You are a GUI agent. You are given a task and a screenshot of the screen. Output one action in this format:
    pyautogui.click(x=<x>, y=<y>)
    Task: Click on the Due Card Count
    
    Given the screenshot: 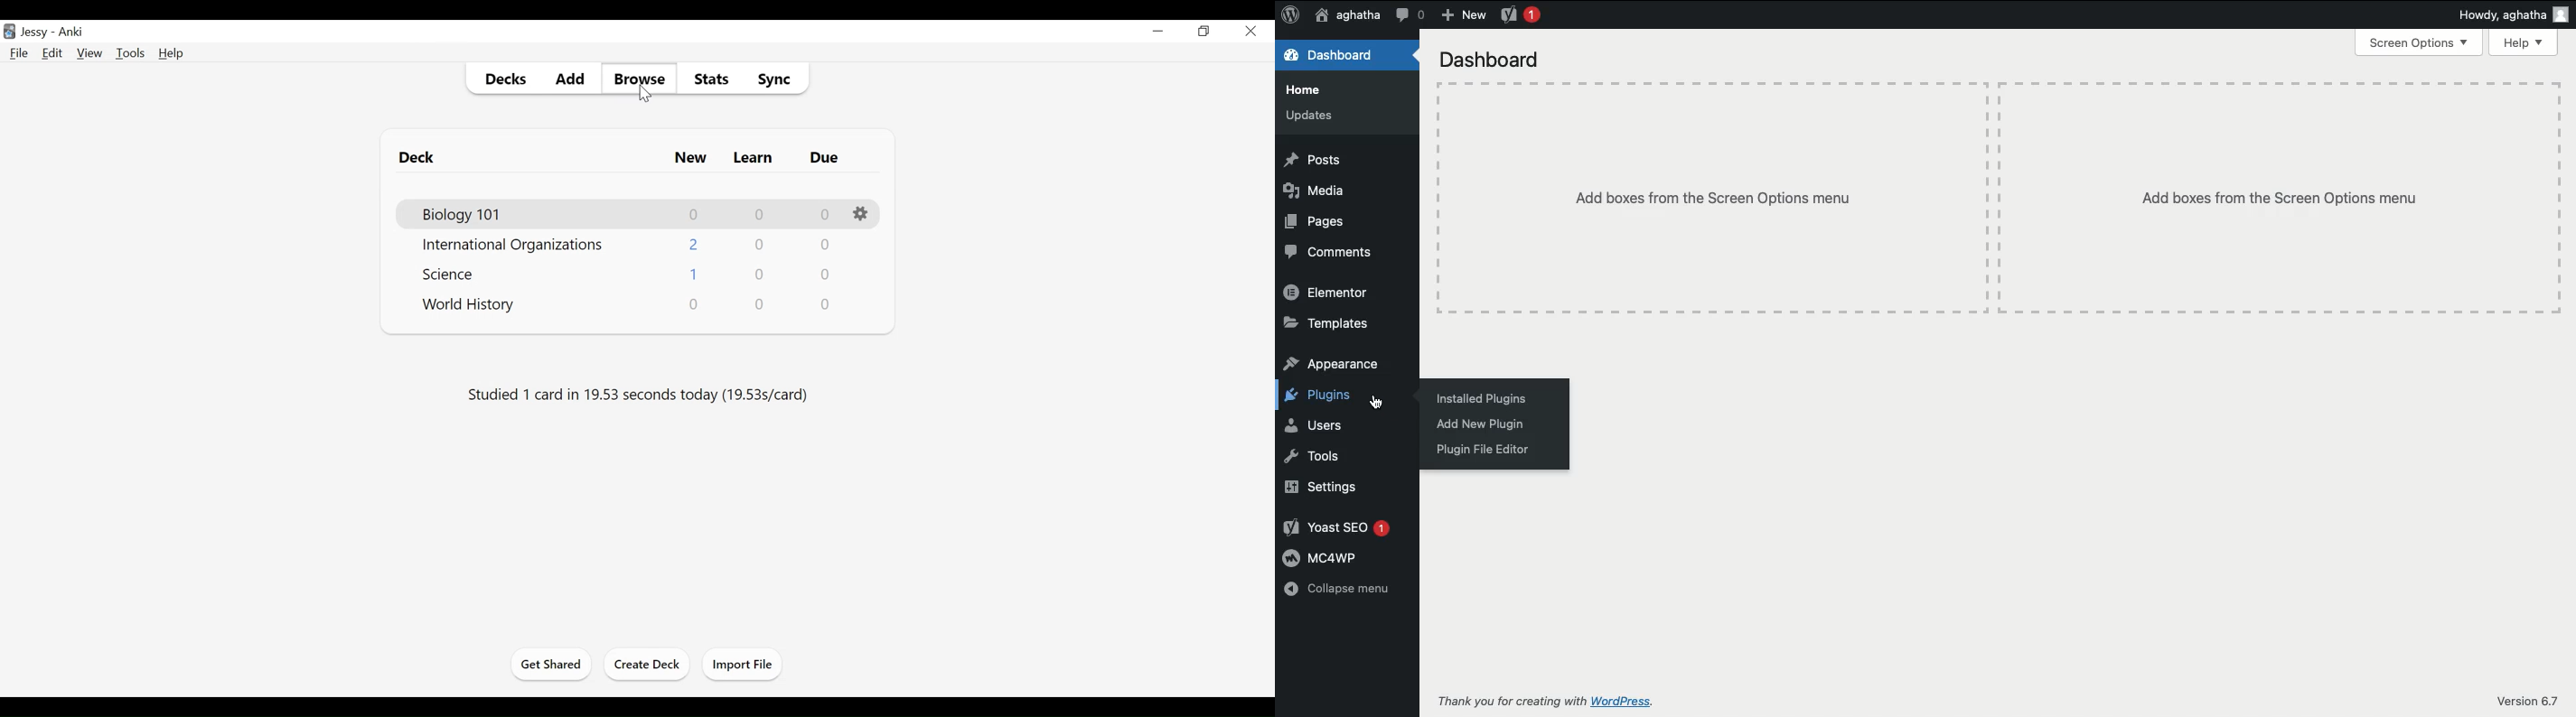 What is the action you would take?
    pyautogui.click(x=824, y=244)
    